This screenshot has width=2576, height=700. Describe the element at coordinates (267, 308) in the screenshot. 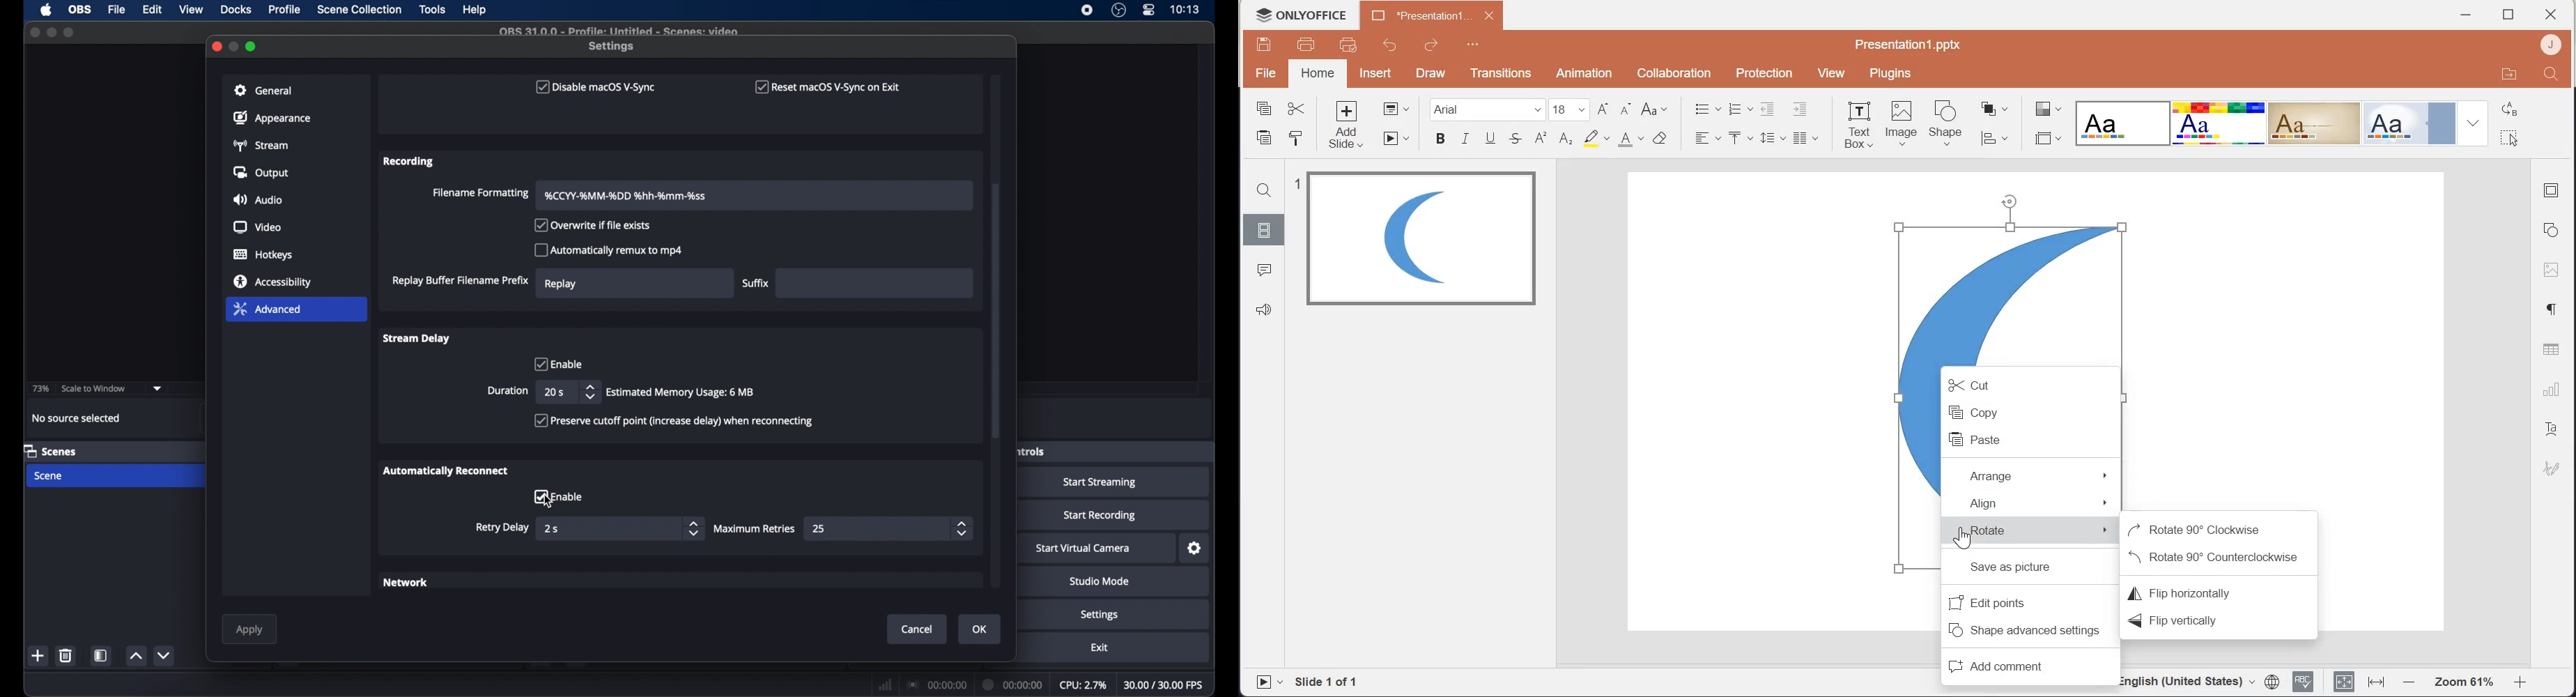

I see `advanced ` at that location.